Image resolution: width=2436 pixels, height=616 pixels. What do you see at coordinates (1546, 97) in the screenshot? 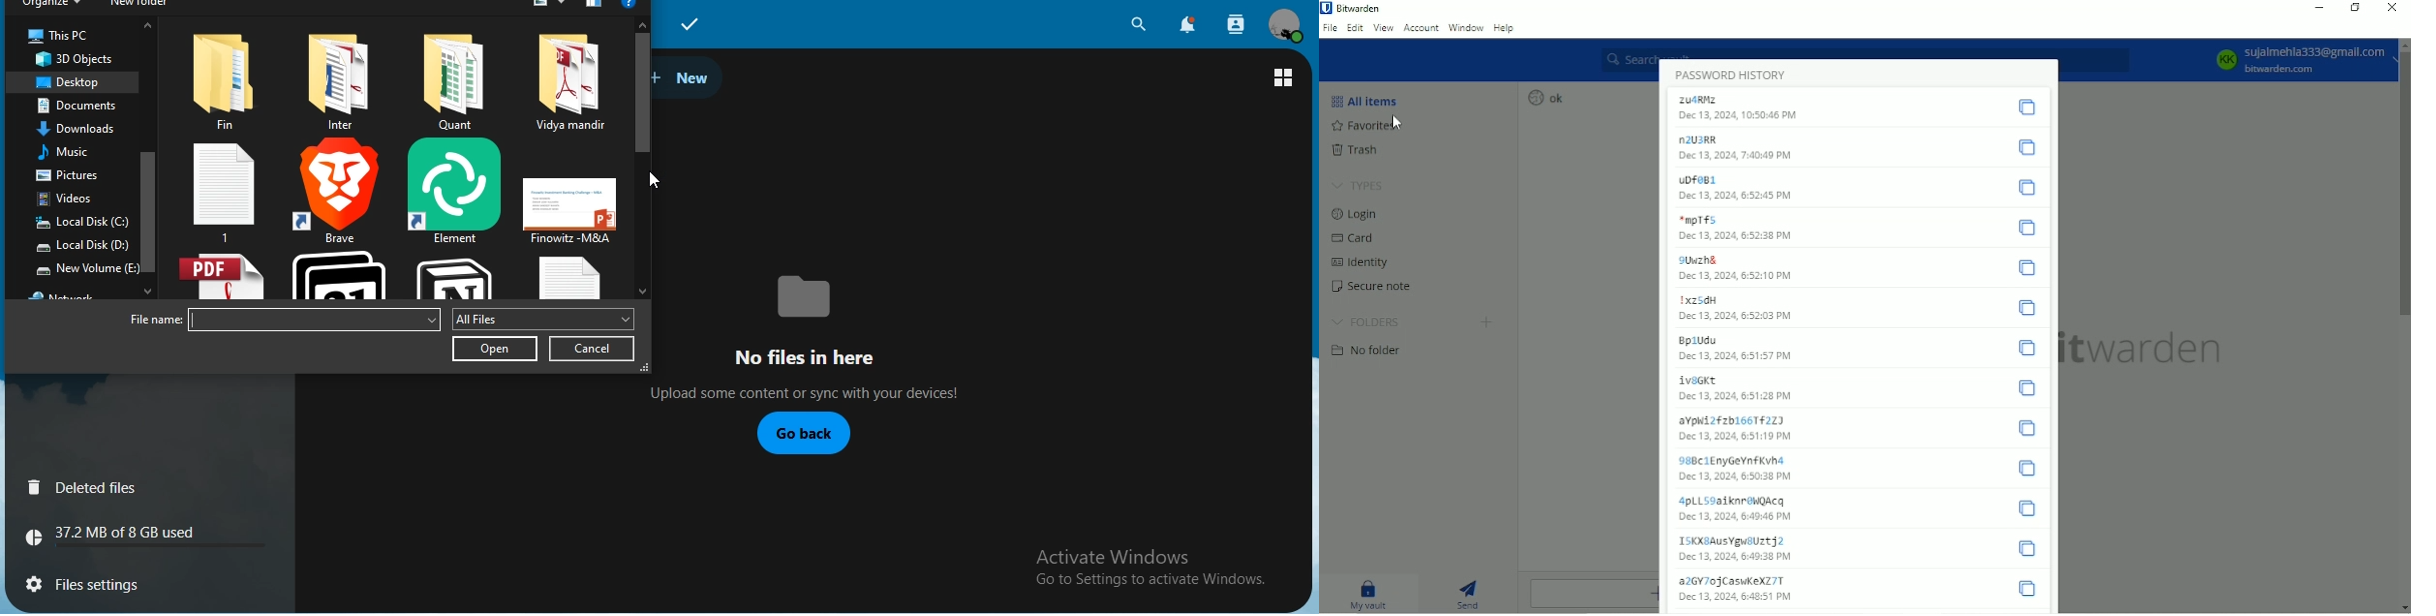
I see `ok` at bounding box center [1546, 97].